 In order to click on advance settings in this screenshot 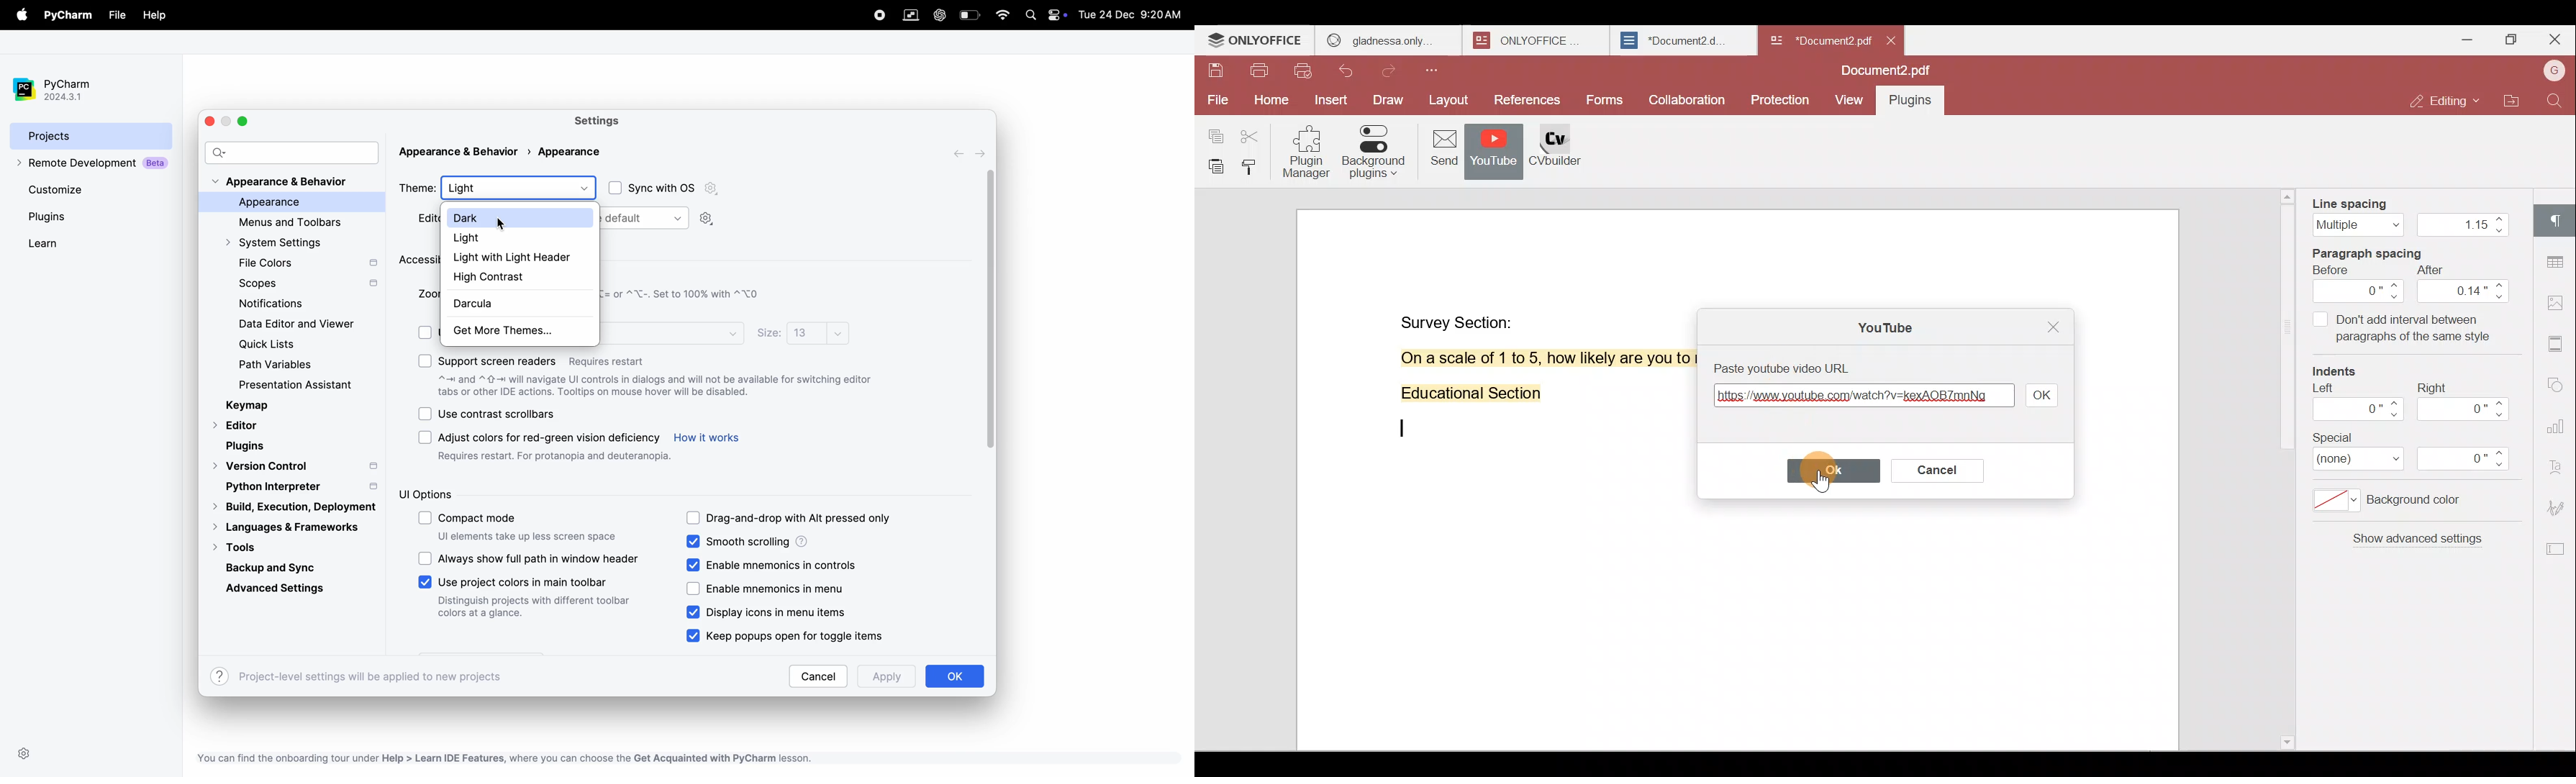, I will do `click(281, 588)`.